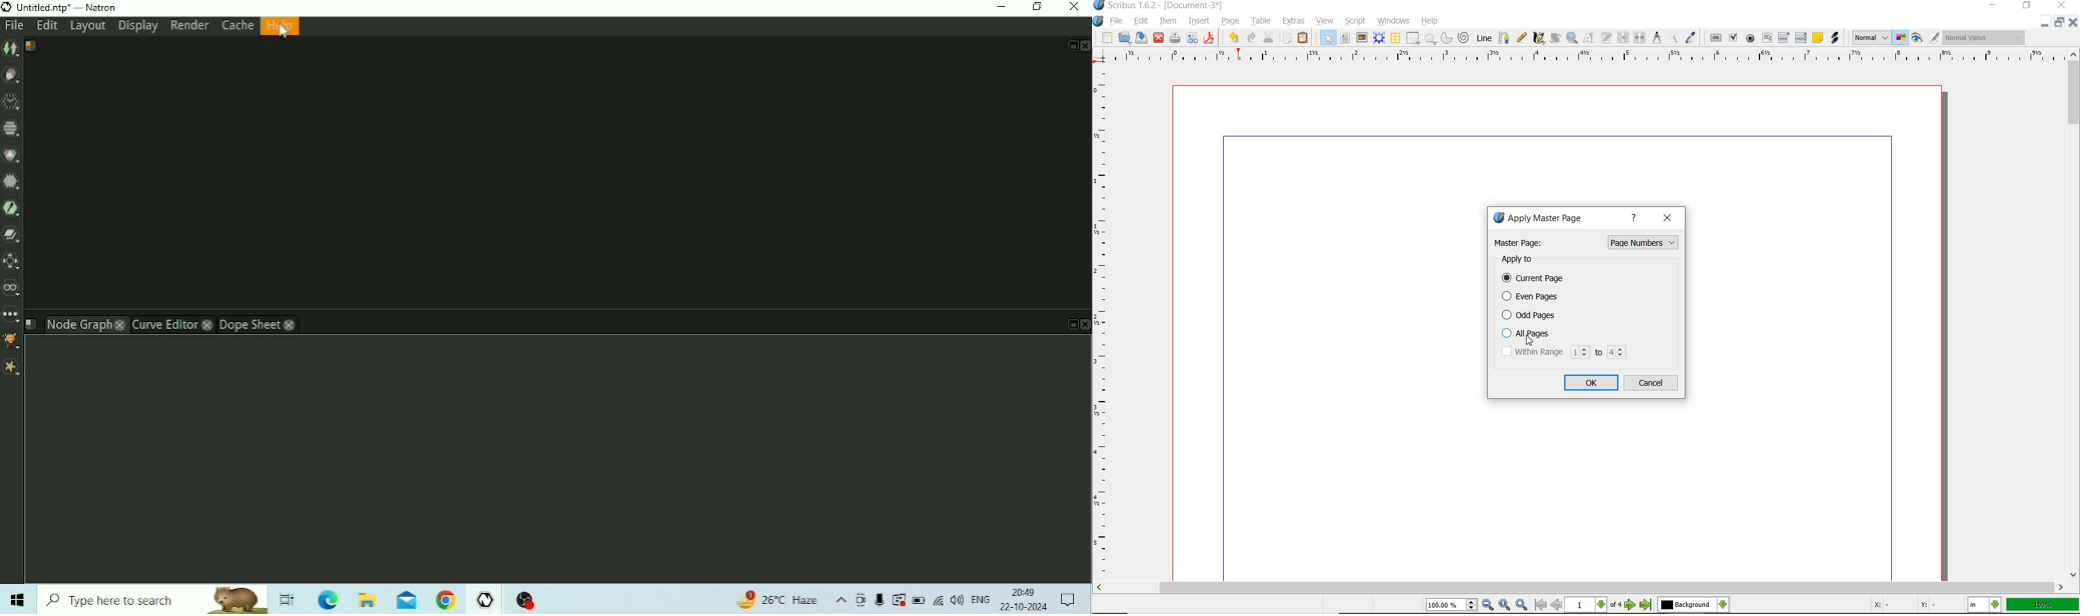  What do you see at coordinates (1521, 38) in the screenshot?
I see `freehand line` at bounding box center [1521, 38].